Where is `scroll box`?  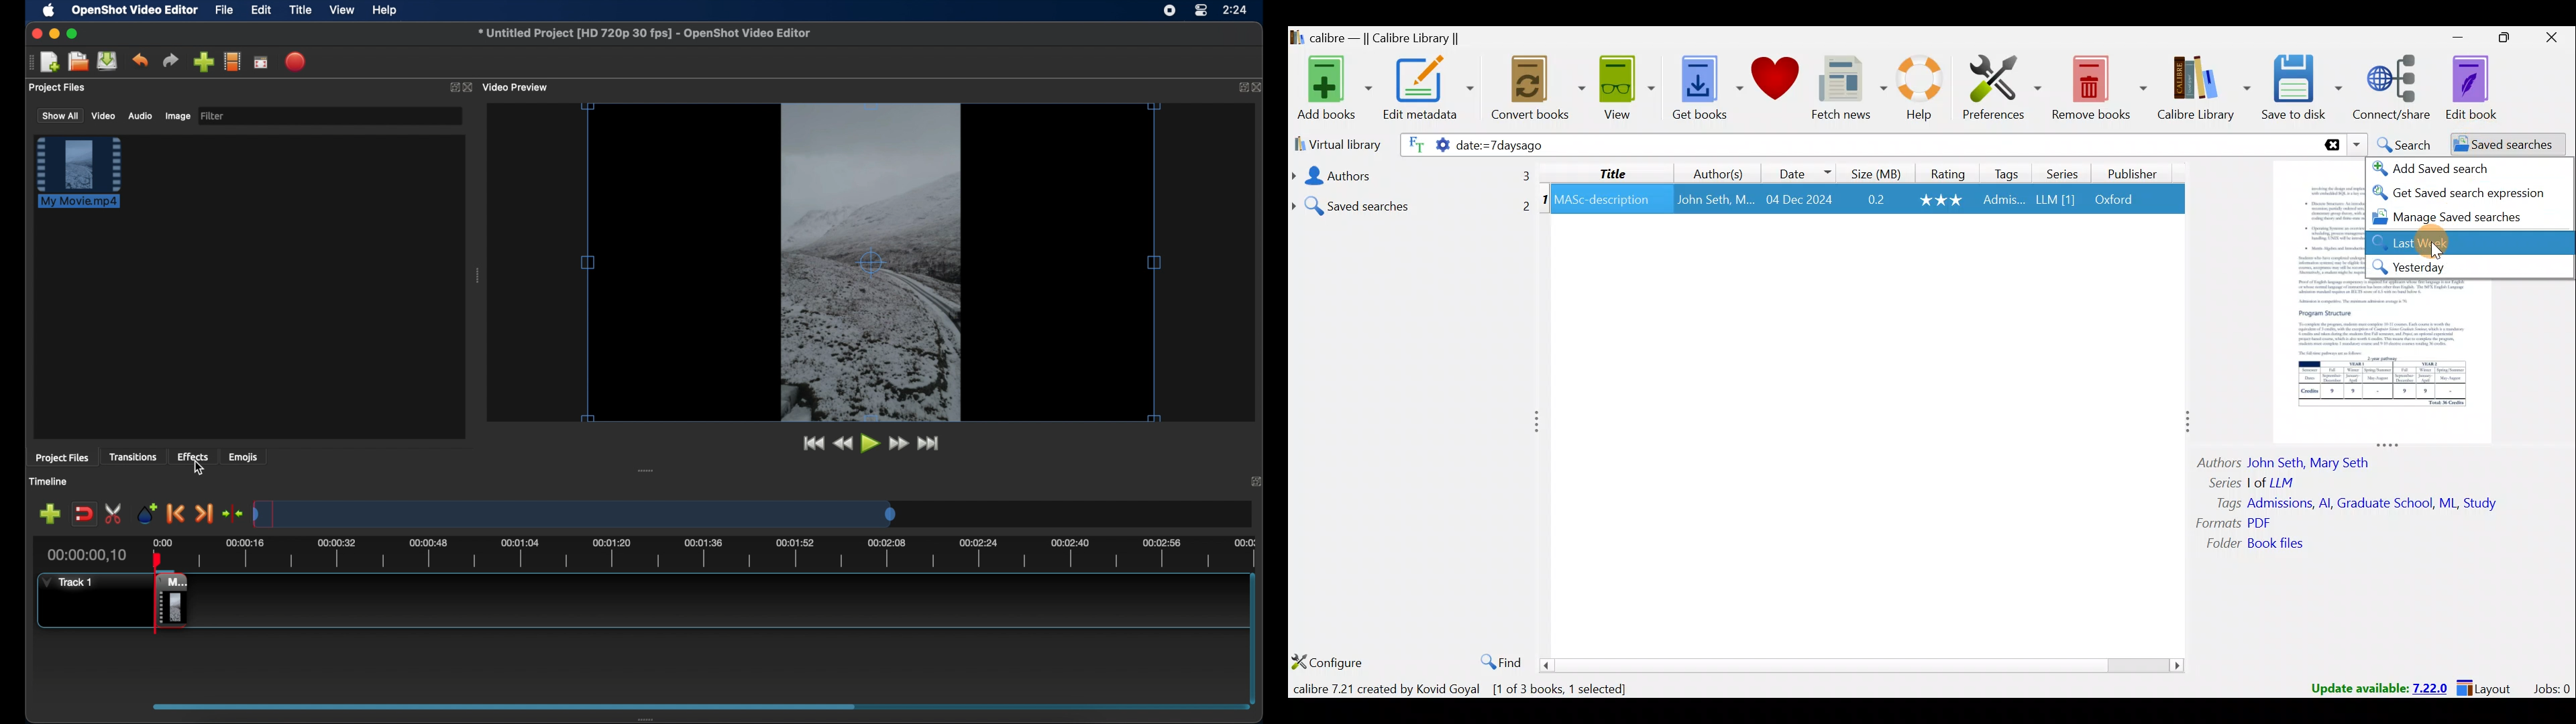 scroll box is located at coordinates (506, 706).